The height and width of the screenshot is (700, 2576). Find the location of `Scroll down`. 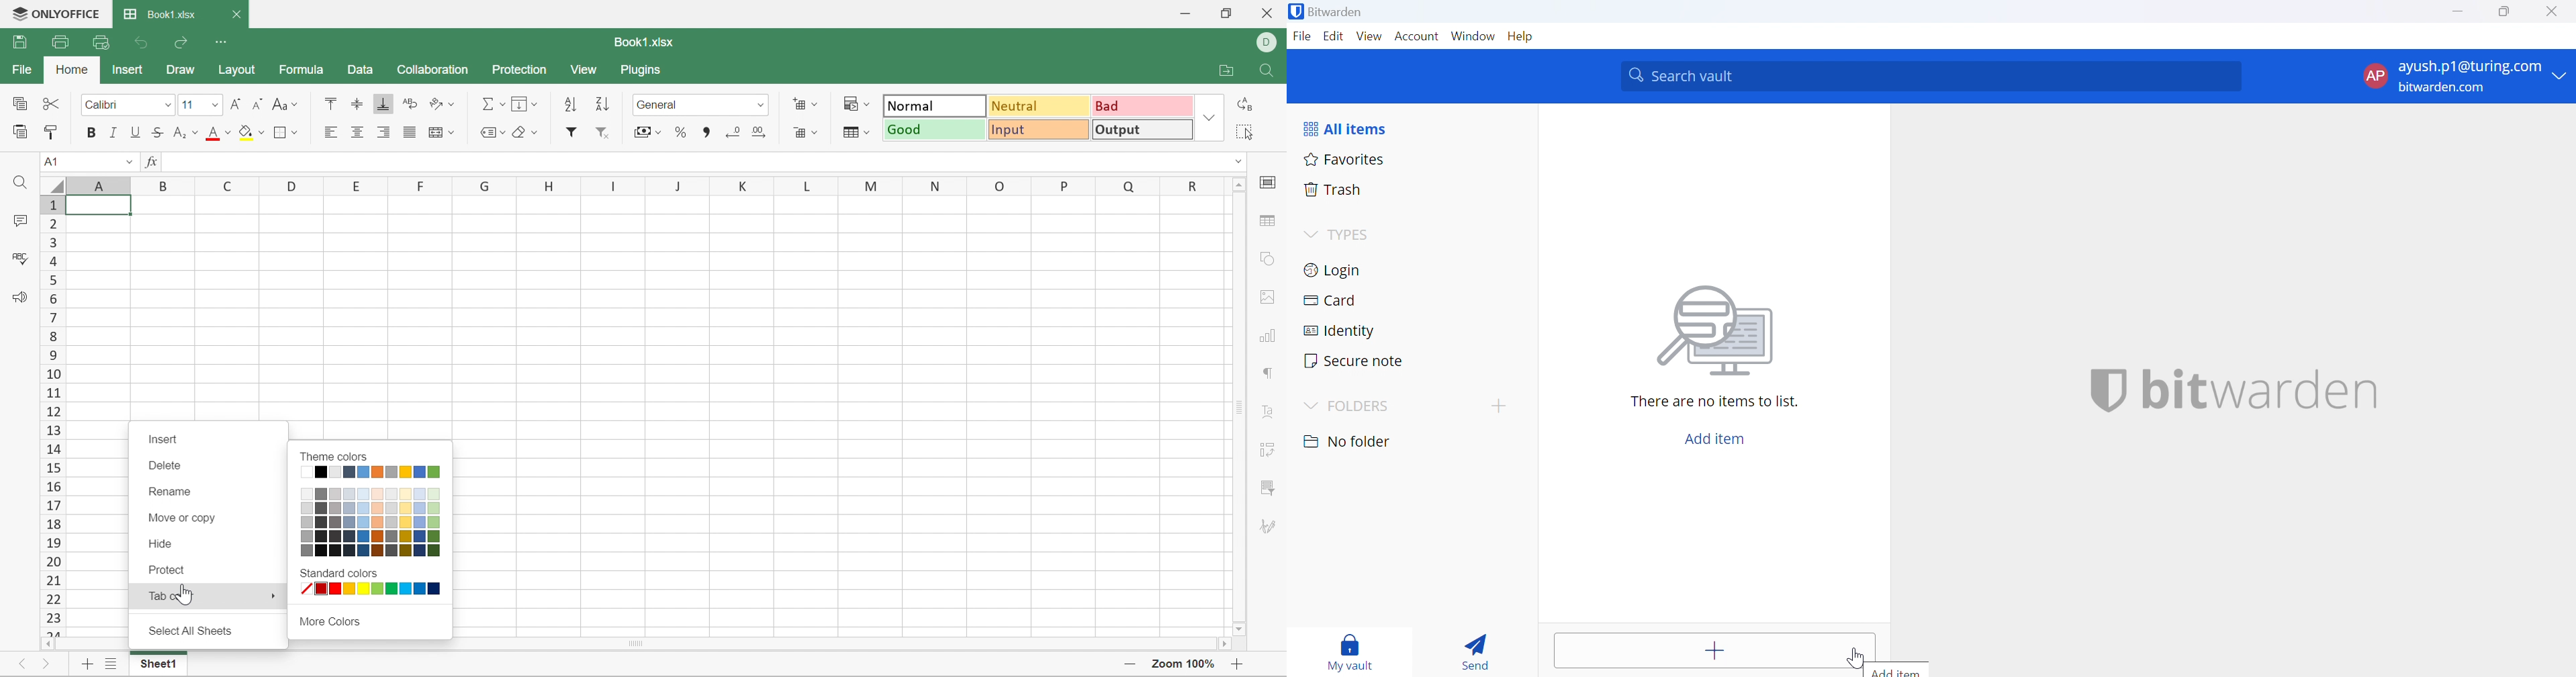

Scroll down is located at coordinates (1239, 631).